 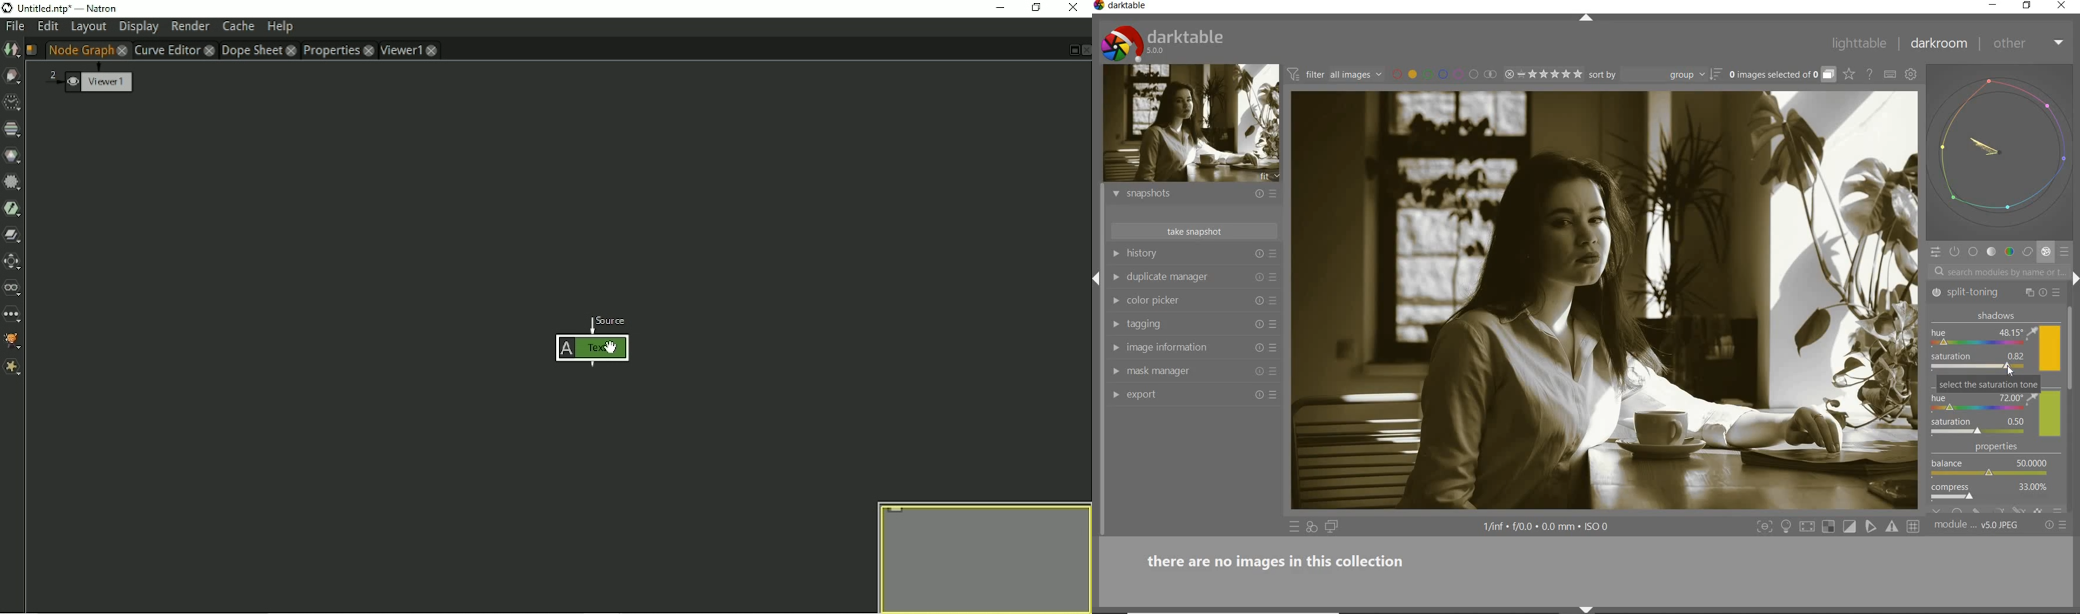 I want to click on show module, so click(x=1116, y=277).